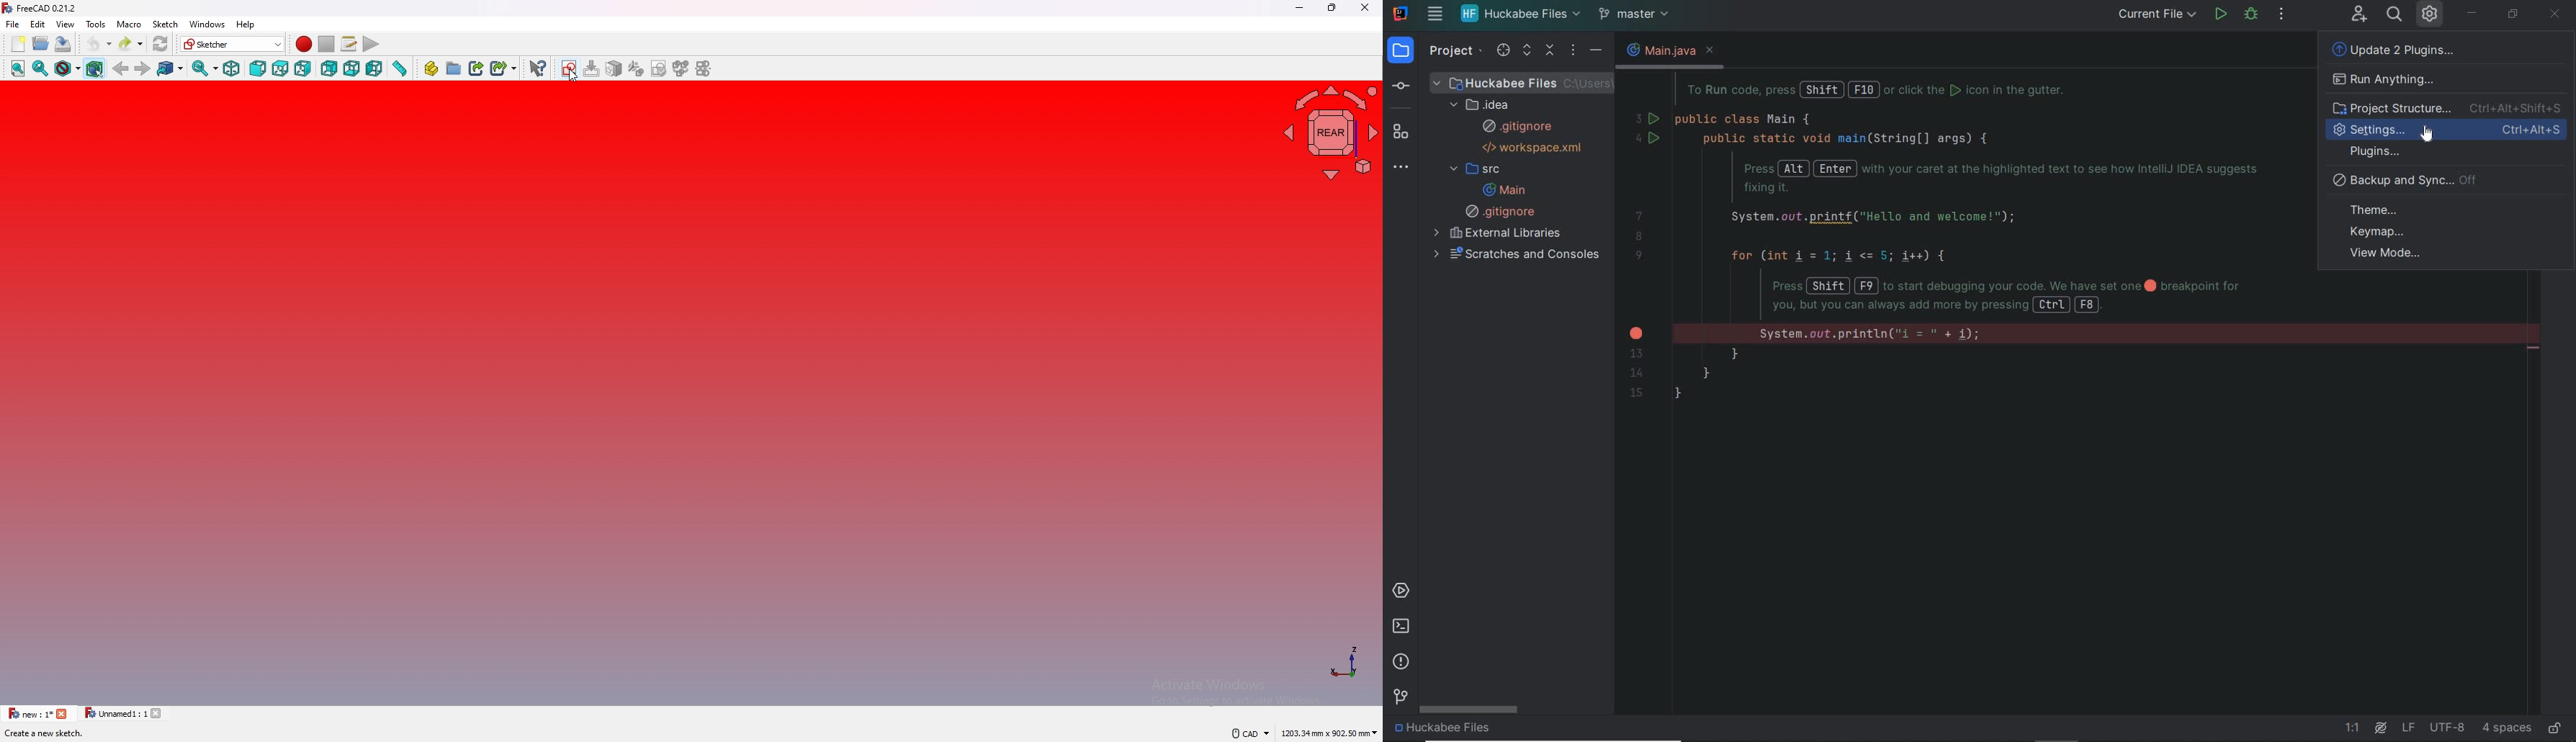 The image size is (2576, 756). I want to click on forward, so click(143, 68).